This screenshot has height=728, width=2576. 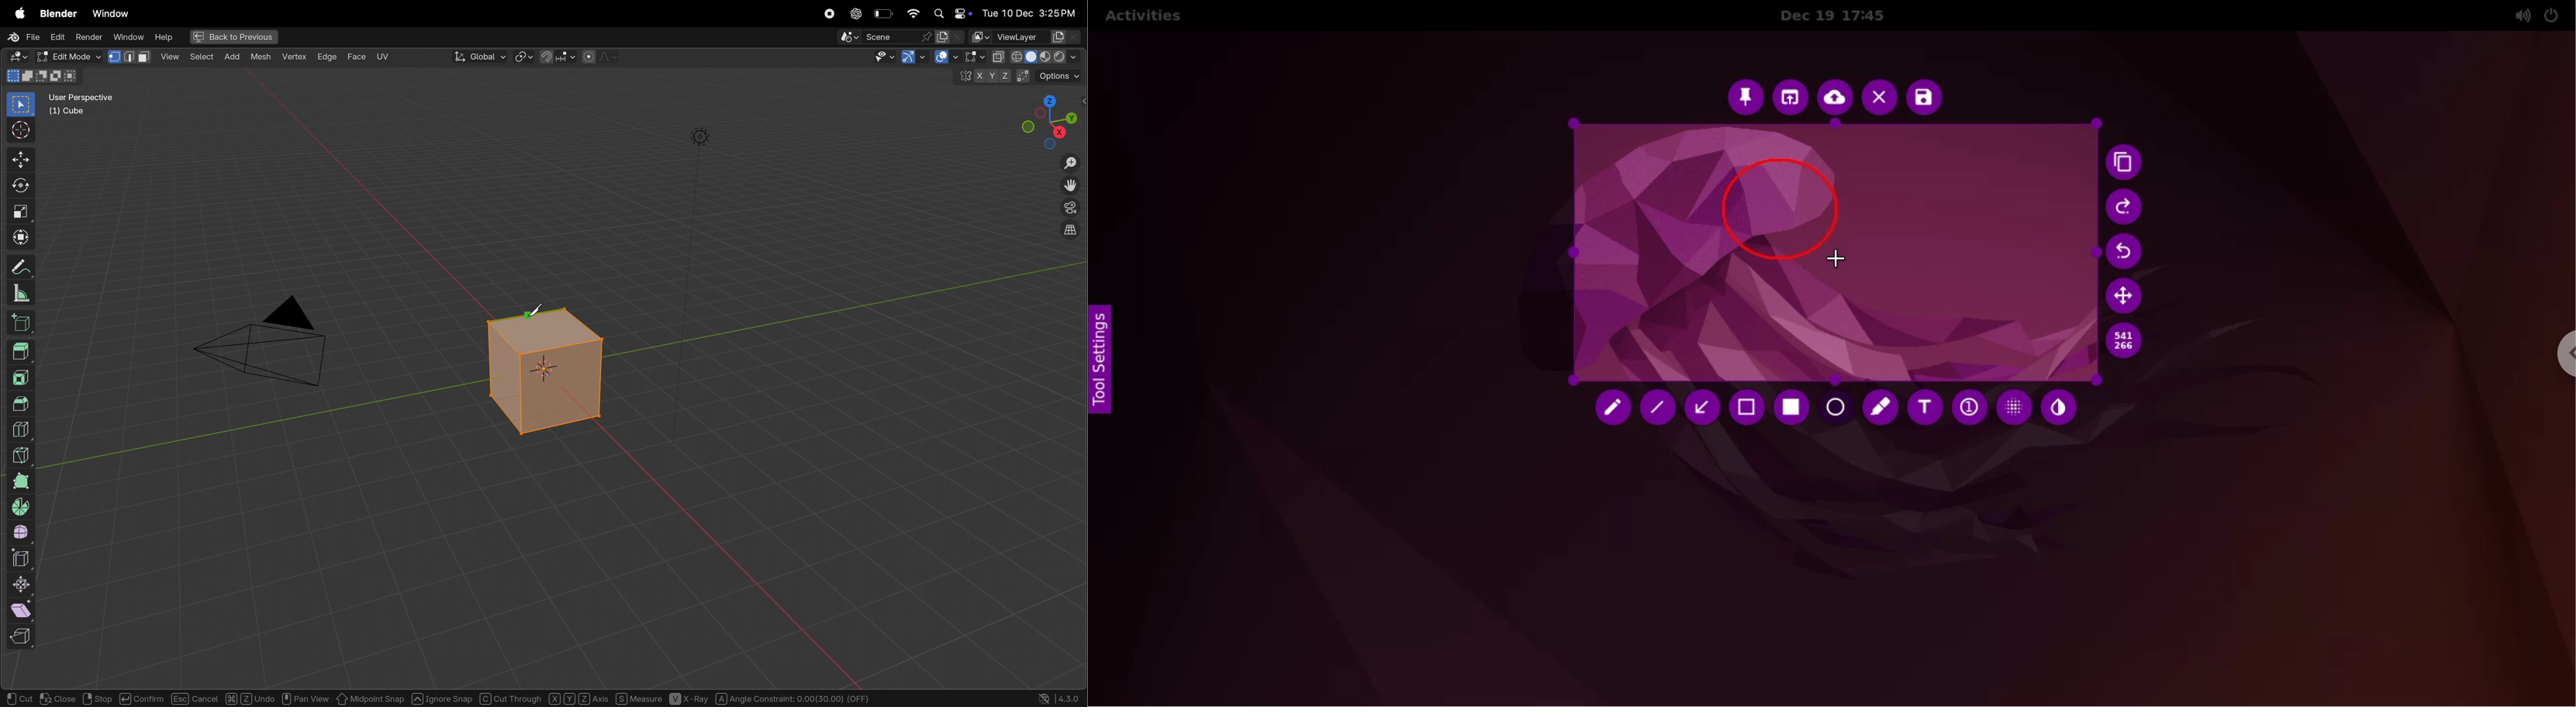 What do you see at coordinates (2124, 341) in the screenshot?
I see `x and y coordinates value` at bounding box center [2124, 341].